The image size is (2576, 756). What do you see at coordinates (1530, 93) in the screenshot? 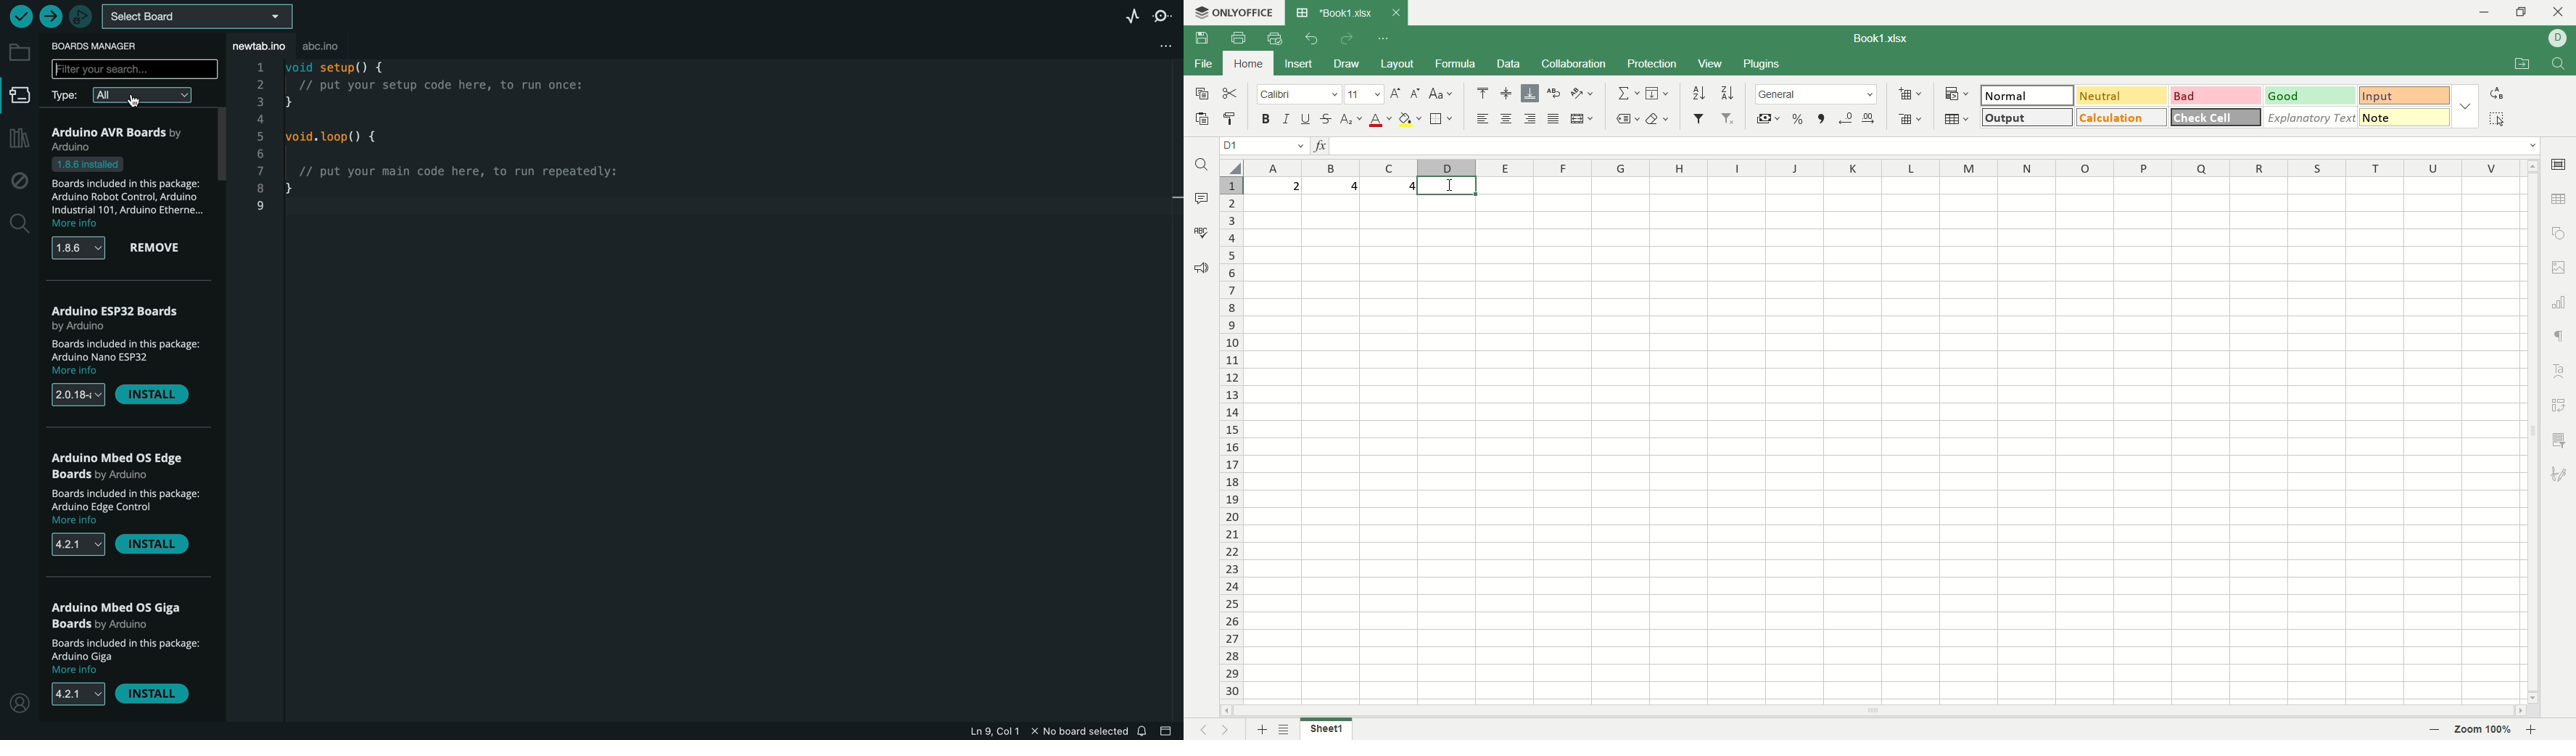
I see `align bottom` at bounding box center [1530, 93].